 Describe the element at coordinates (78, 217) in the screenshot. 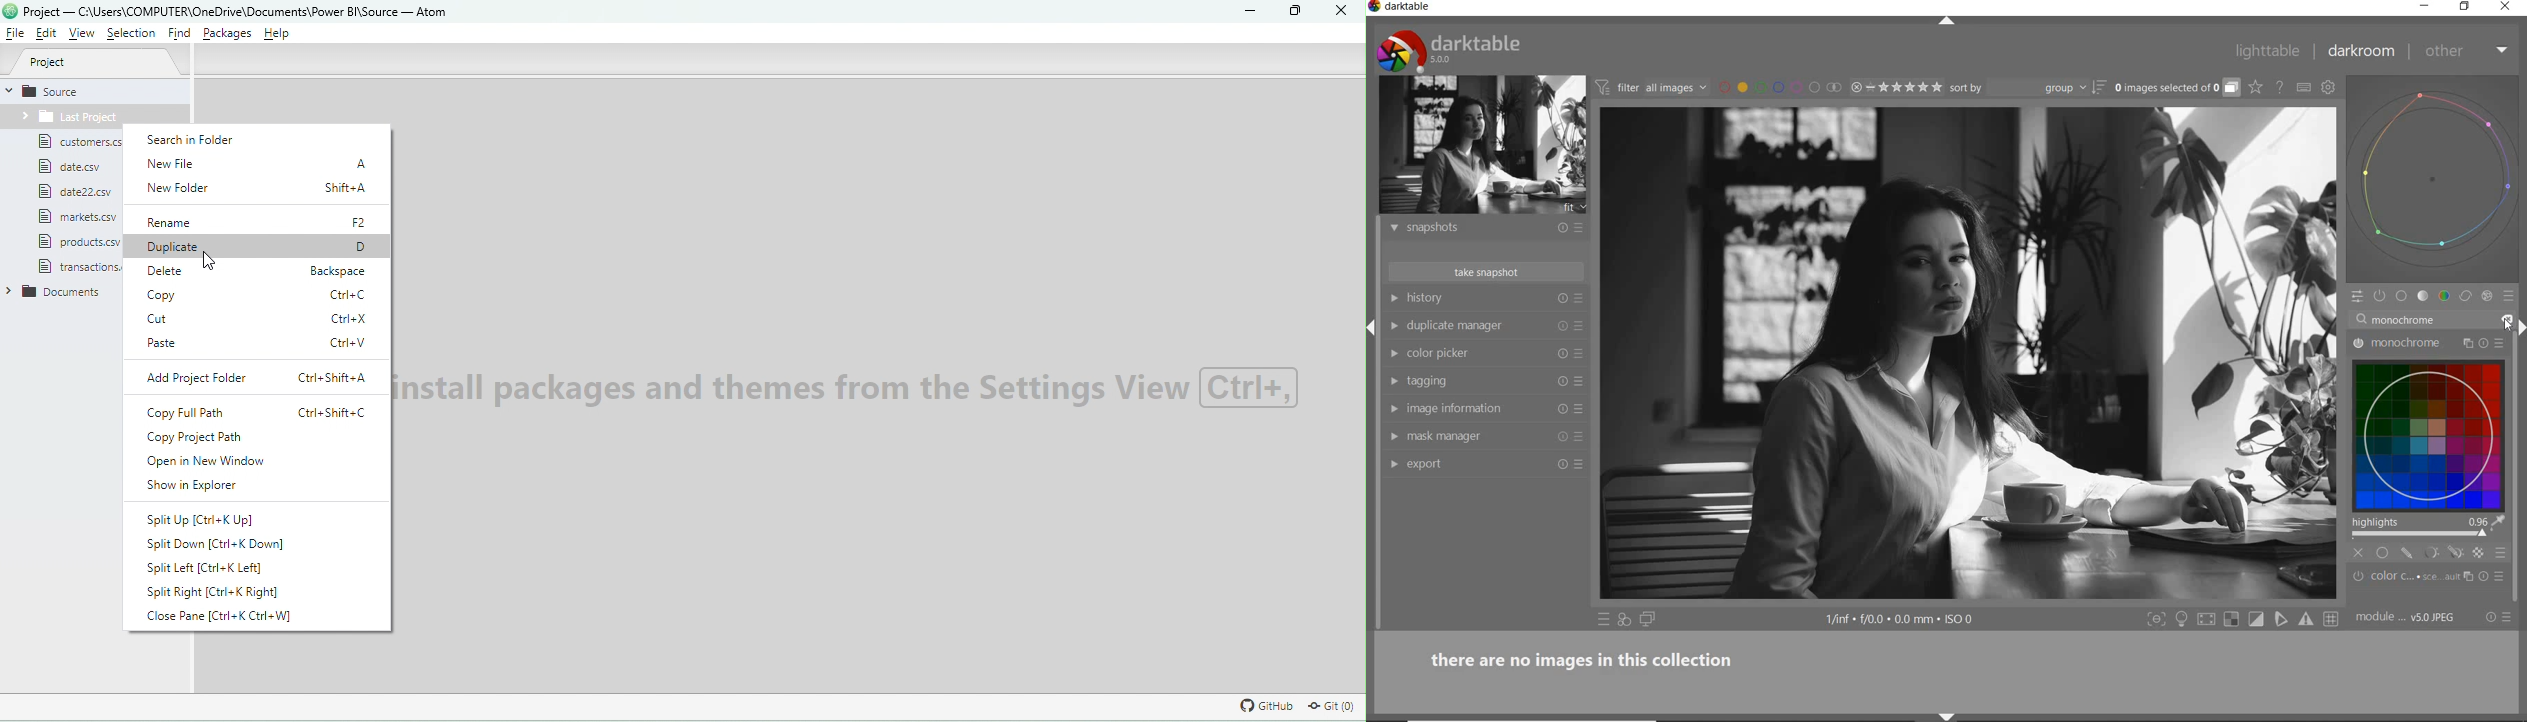

I see `File` at that location.